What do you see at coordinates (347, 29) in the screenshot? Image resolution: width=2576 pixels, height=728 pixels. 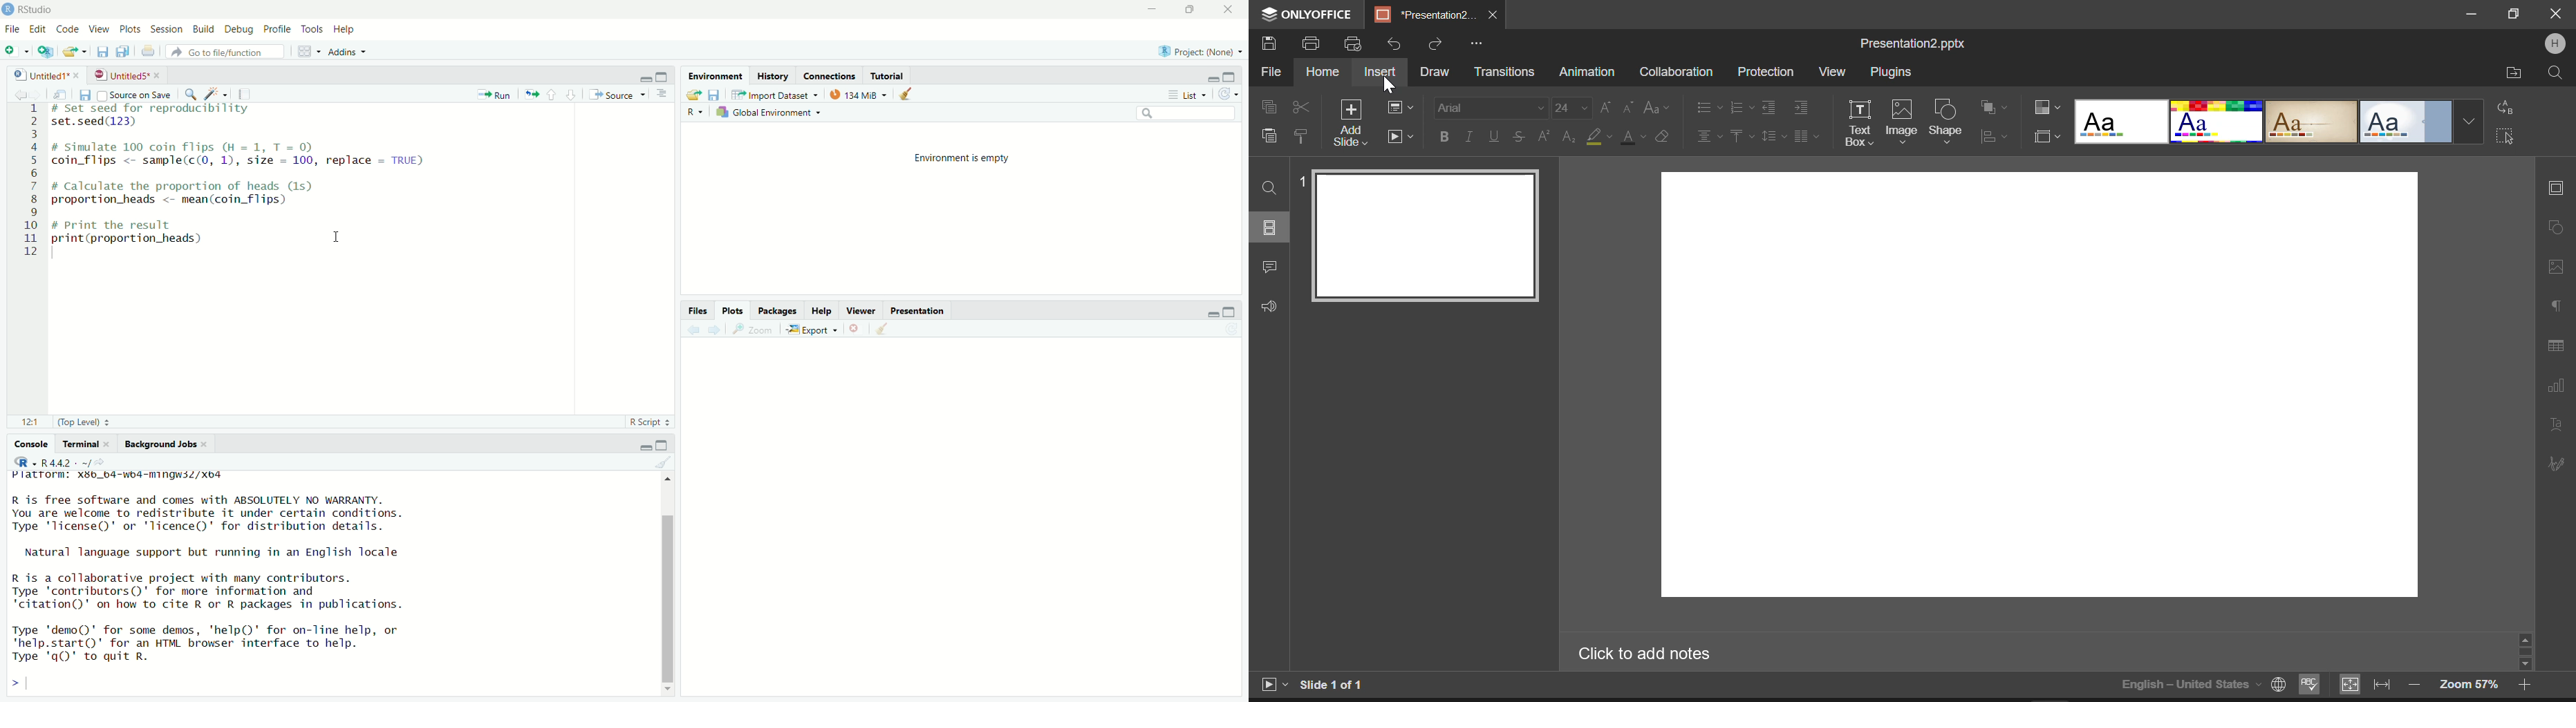 I see `help` at bounding box center [347, 29].